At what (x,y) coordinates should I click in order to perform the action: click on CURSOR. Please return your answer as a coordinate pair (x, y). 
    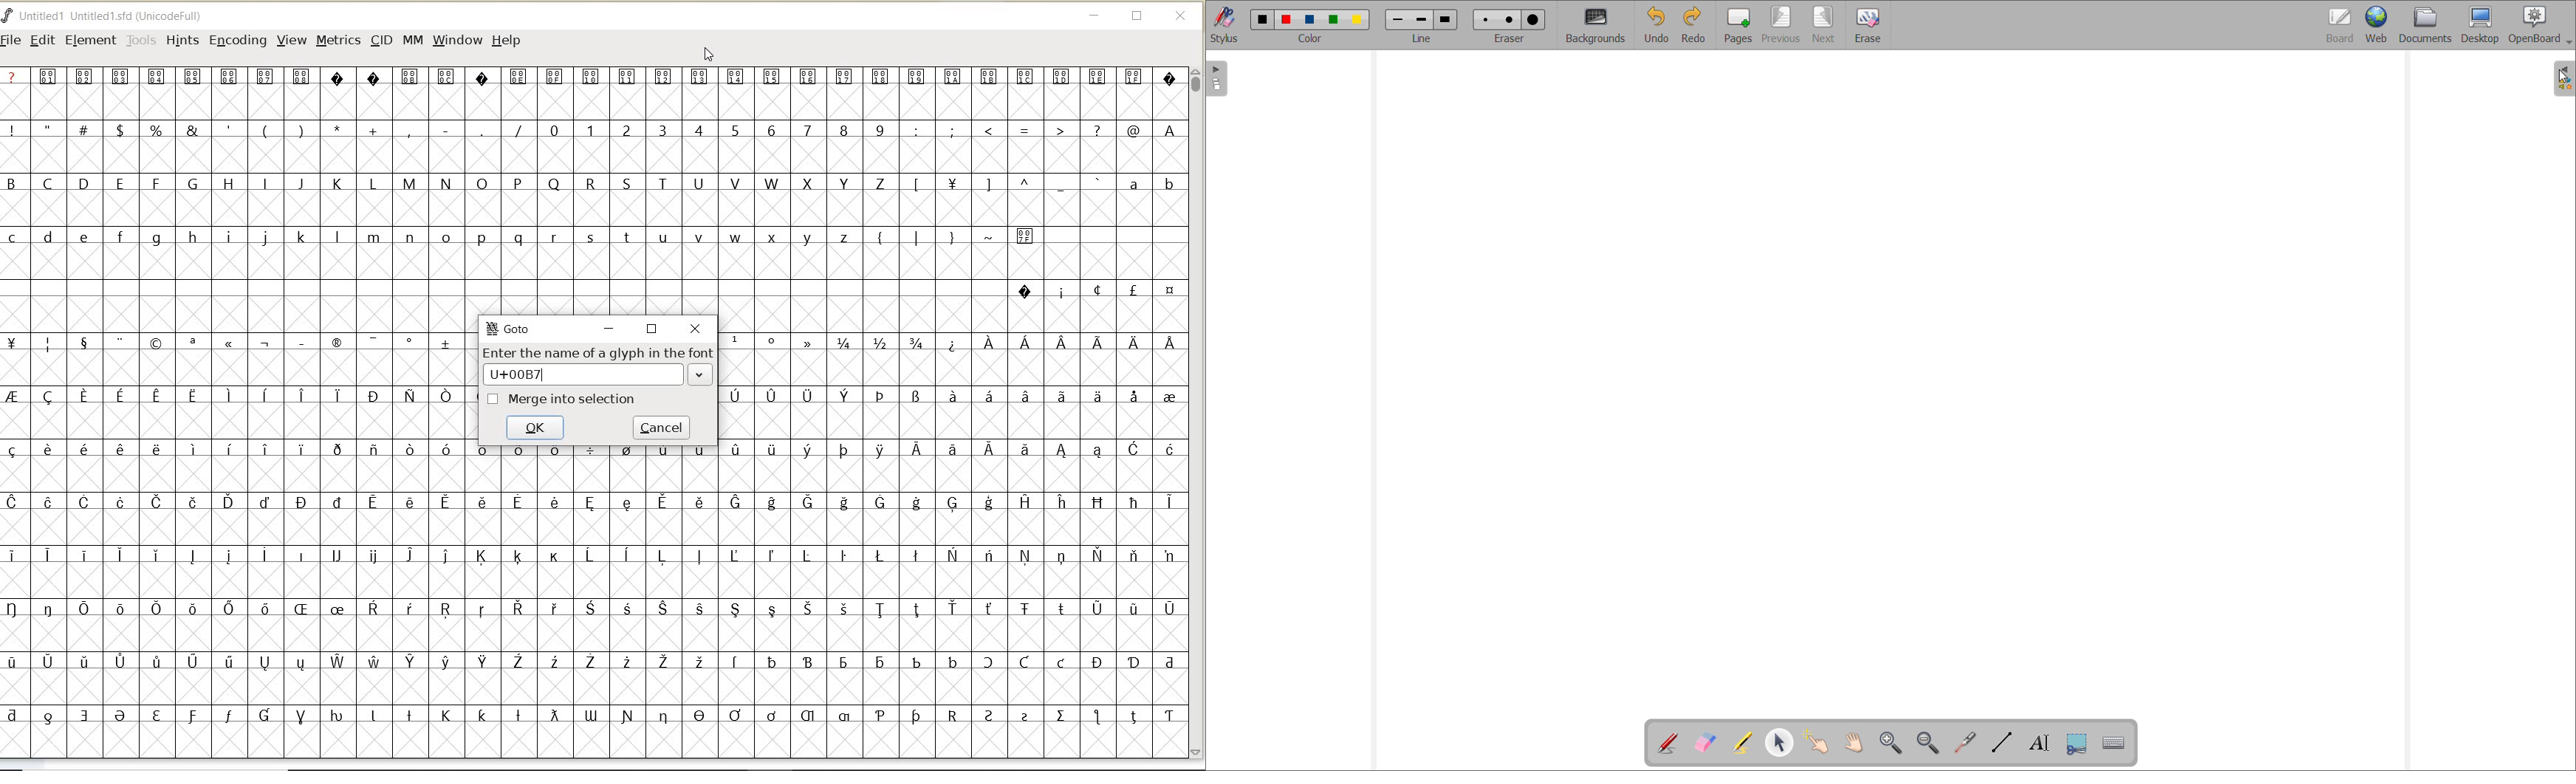
    Looking at the image, I should click on (710, 55).